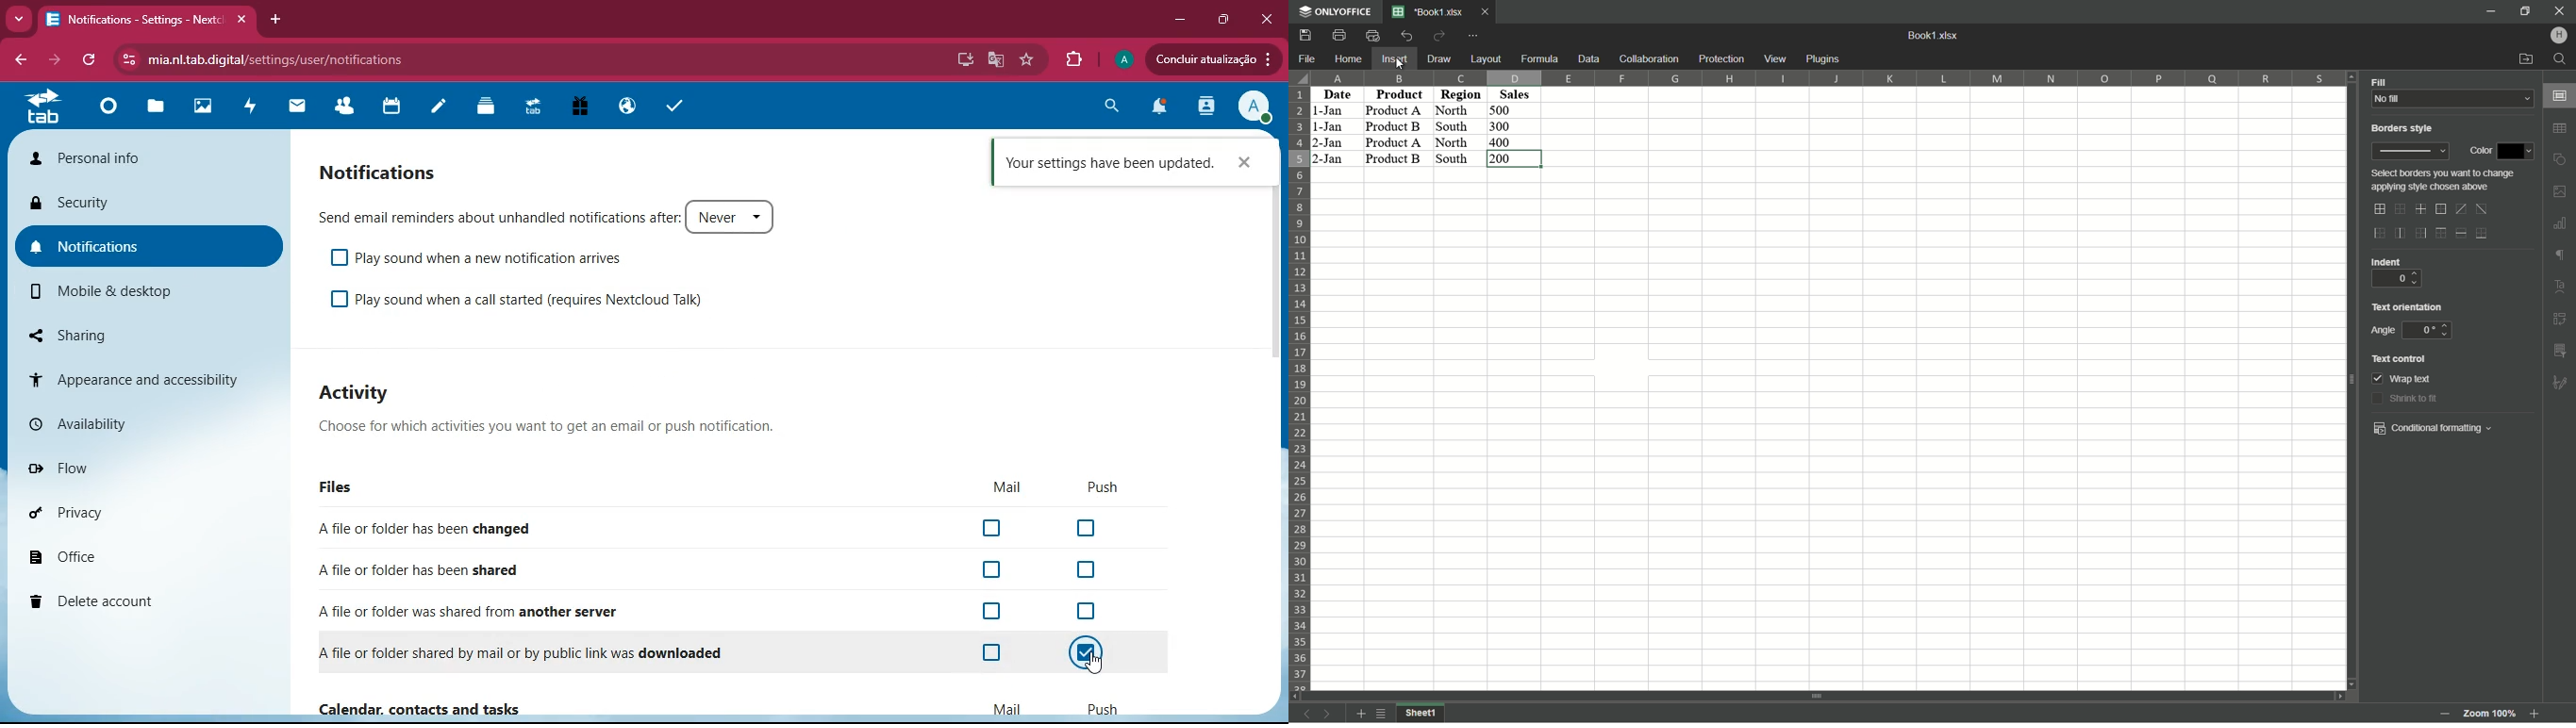  I want to click on text control, so click(2401, 359).